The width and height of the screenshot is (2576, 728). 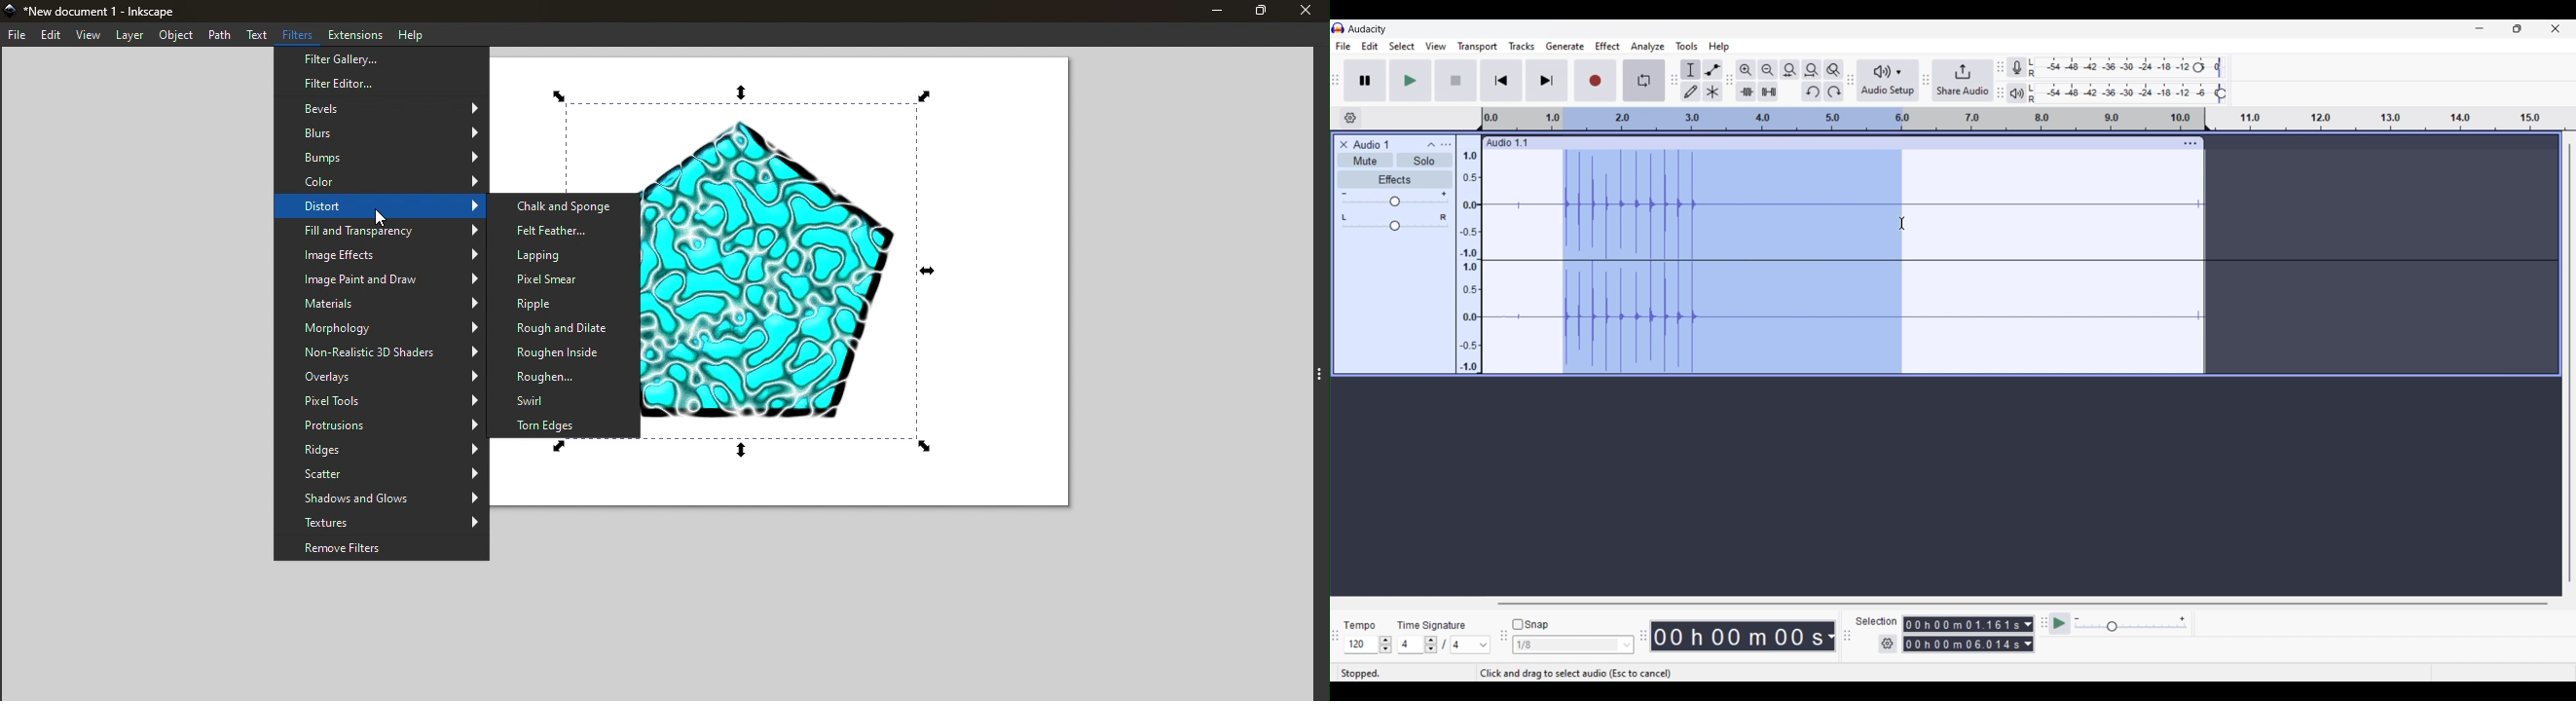 I want to click on Chalk and Sponge, so click(x=566, y=205).